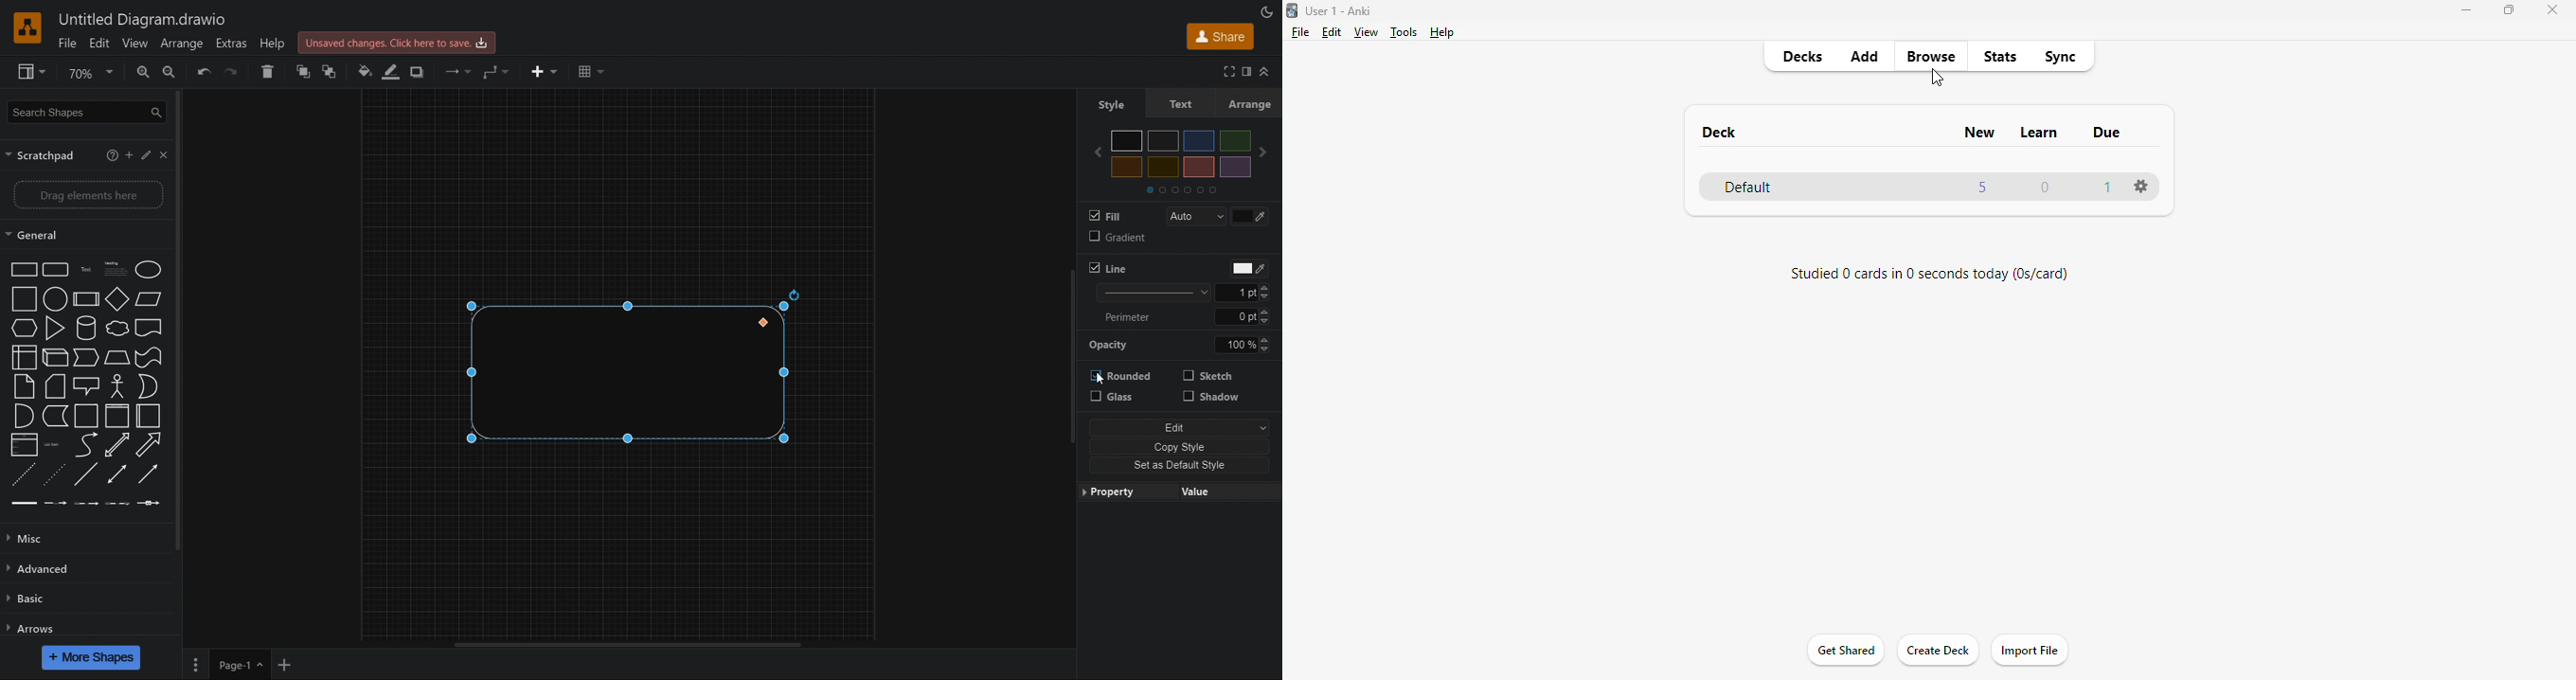  Describe the element at coordinates (2046, 187) in the screenshot. I see `0` at that location.